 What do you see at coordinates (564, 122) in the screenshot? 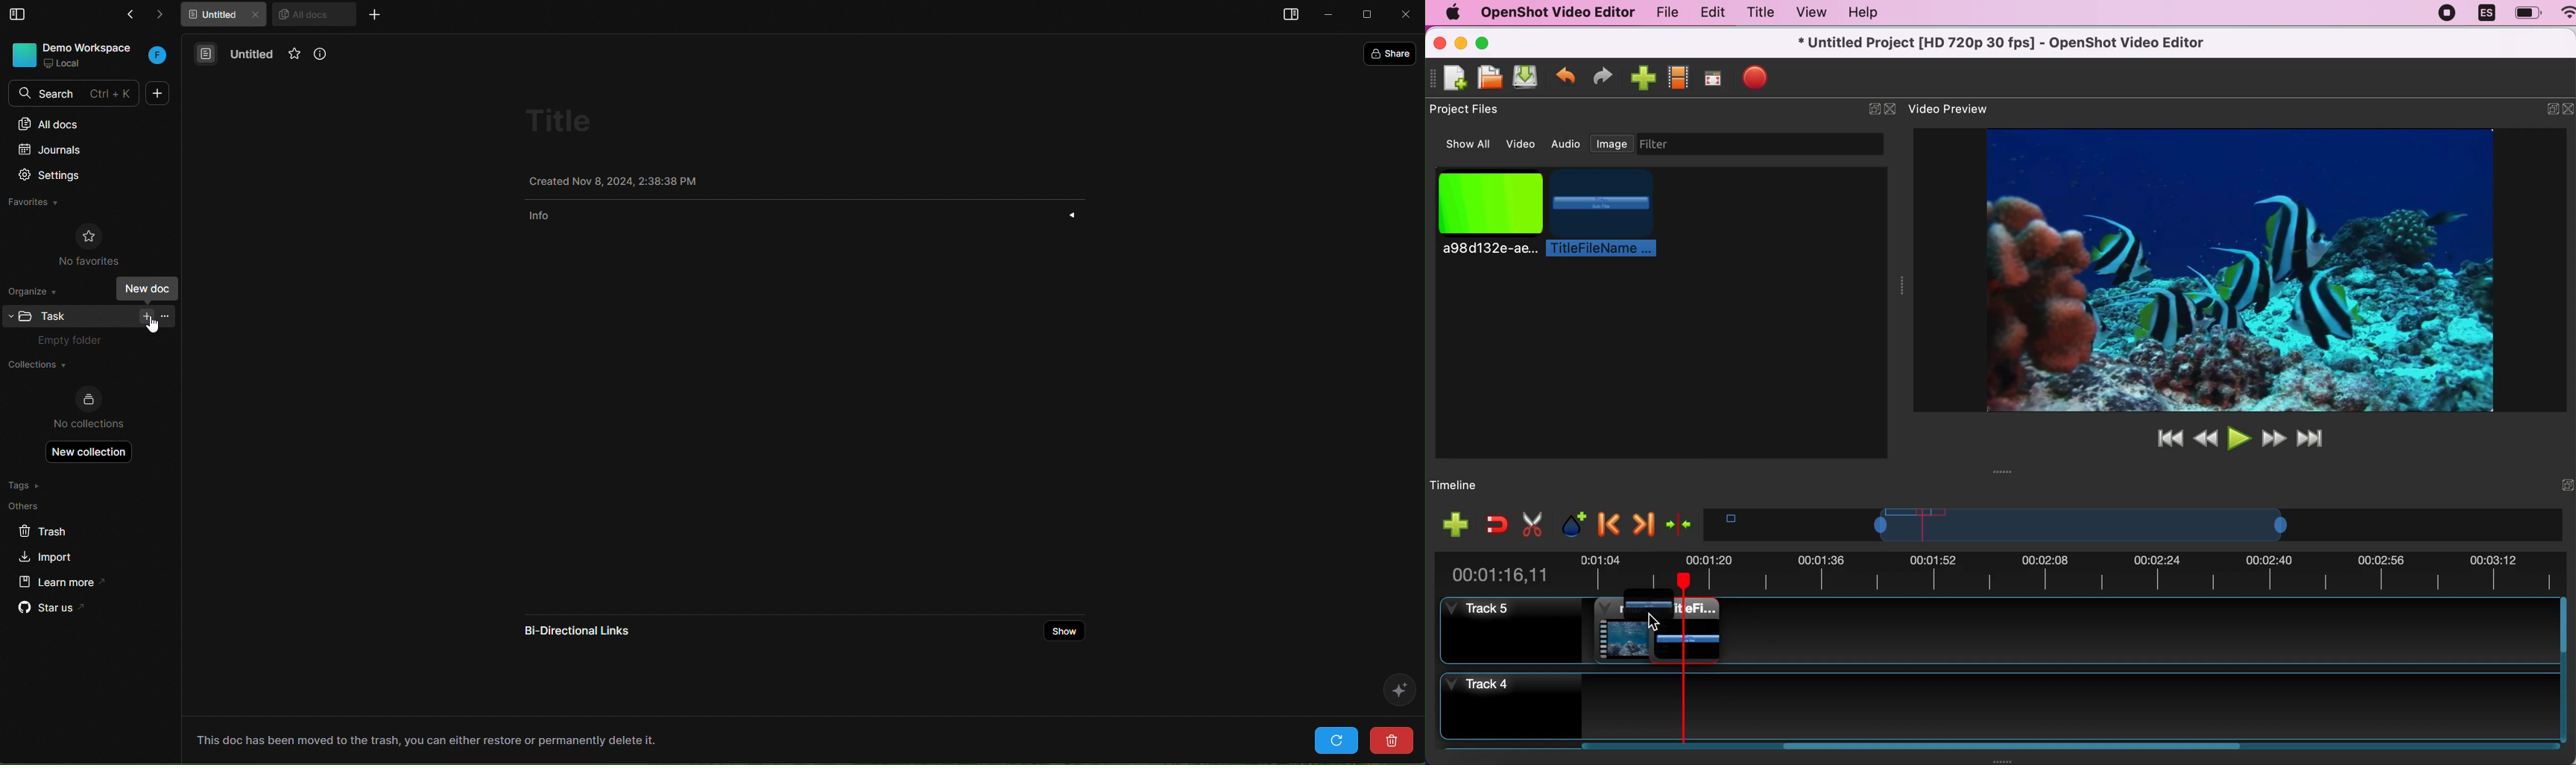
I see `title` at bounding box center [564, 122].